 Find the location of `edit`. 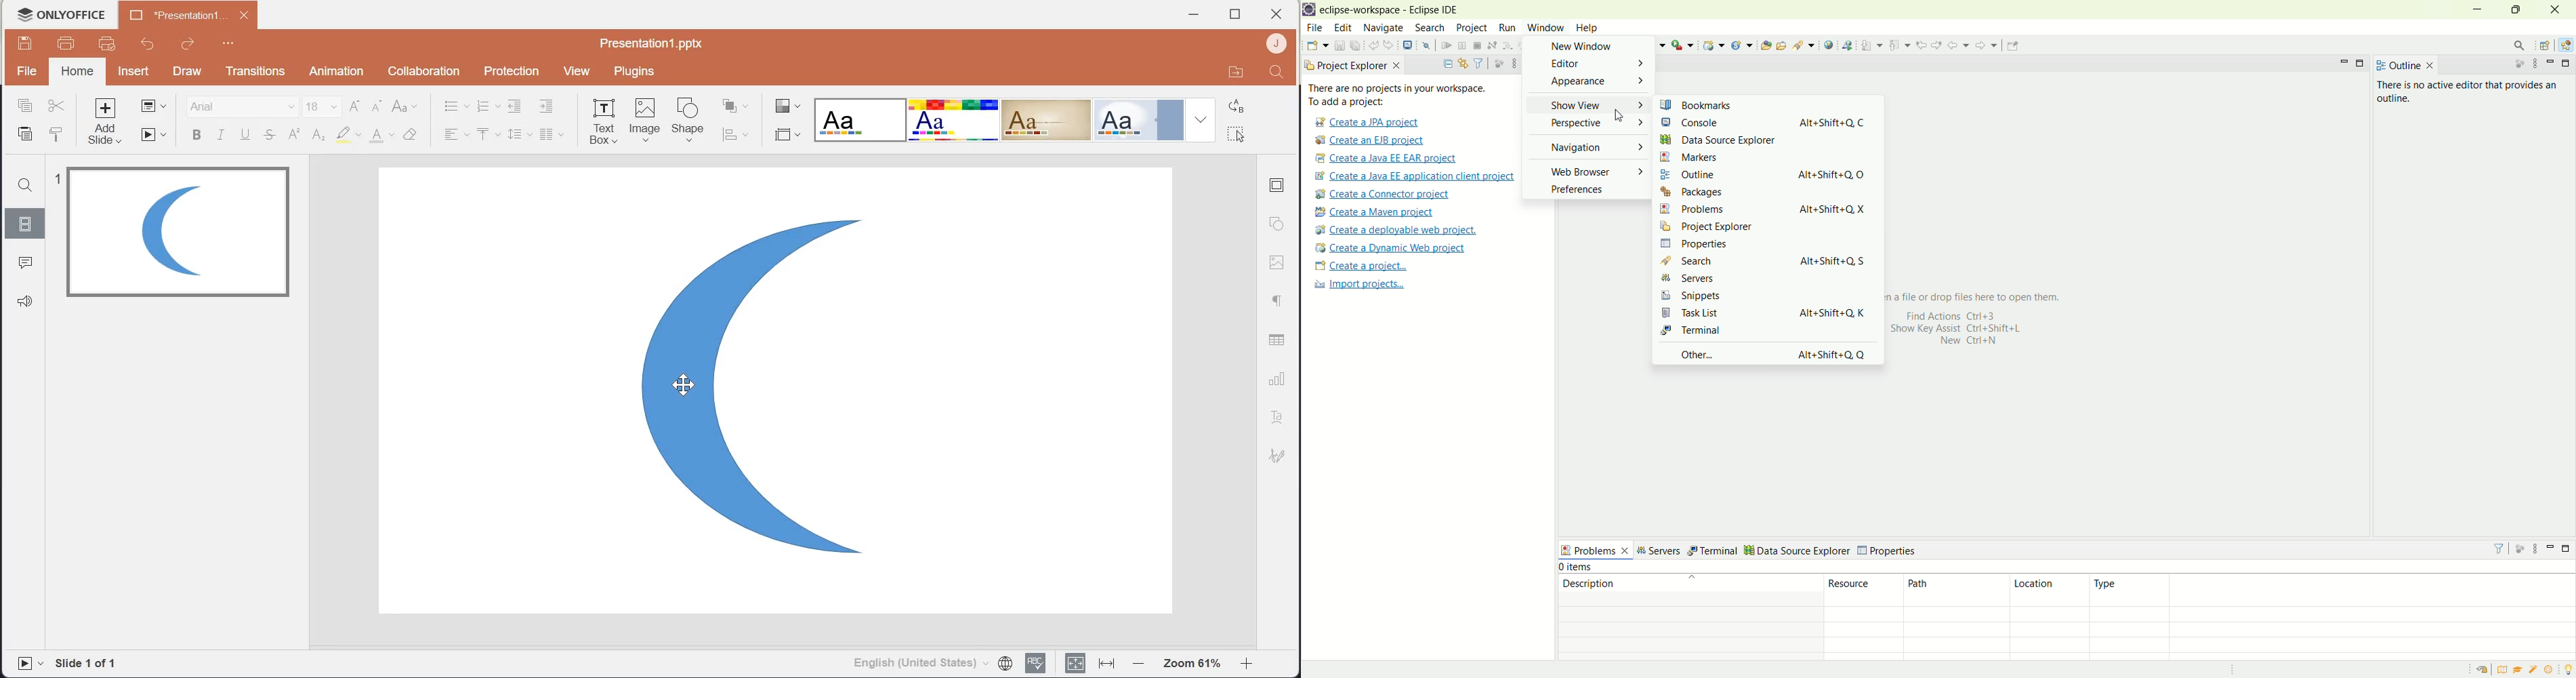

edit is located at coordinates (1345, 27).